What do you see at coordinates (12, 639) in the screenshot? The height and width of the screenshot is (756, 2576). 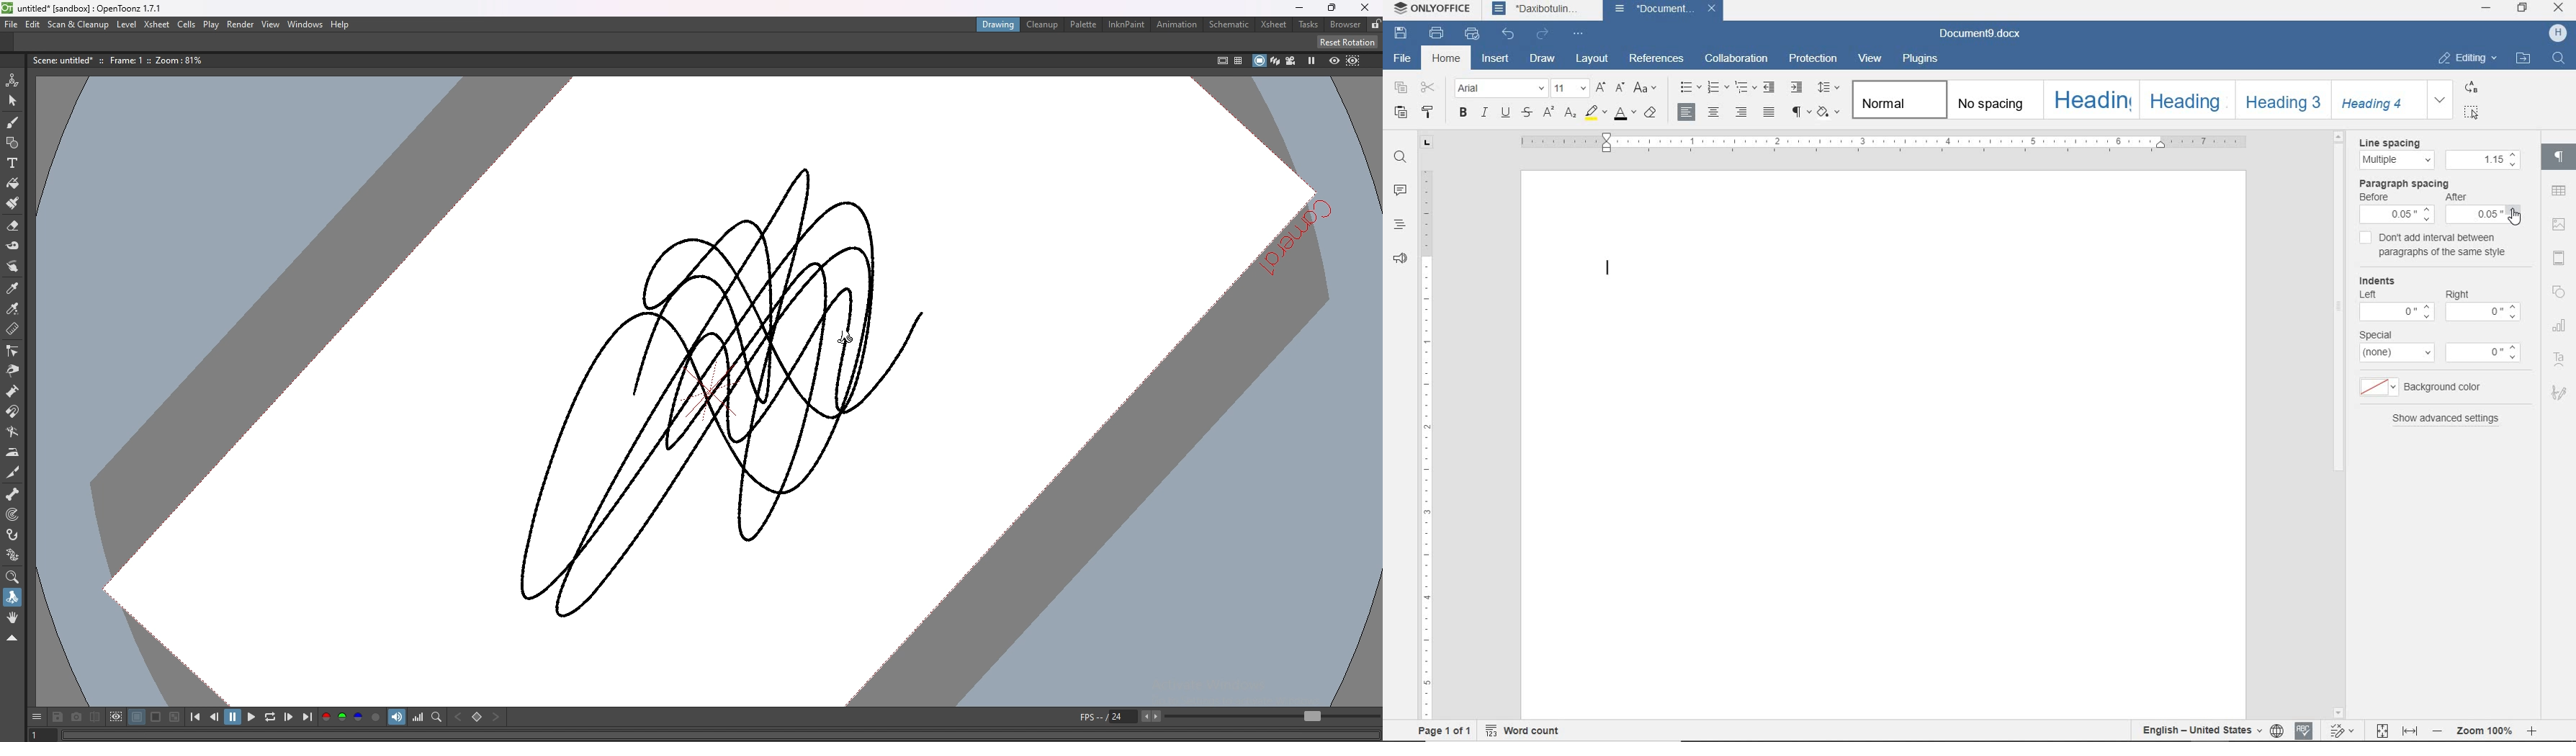 I see `collapse` at bounding box center [12, 639].